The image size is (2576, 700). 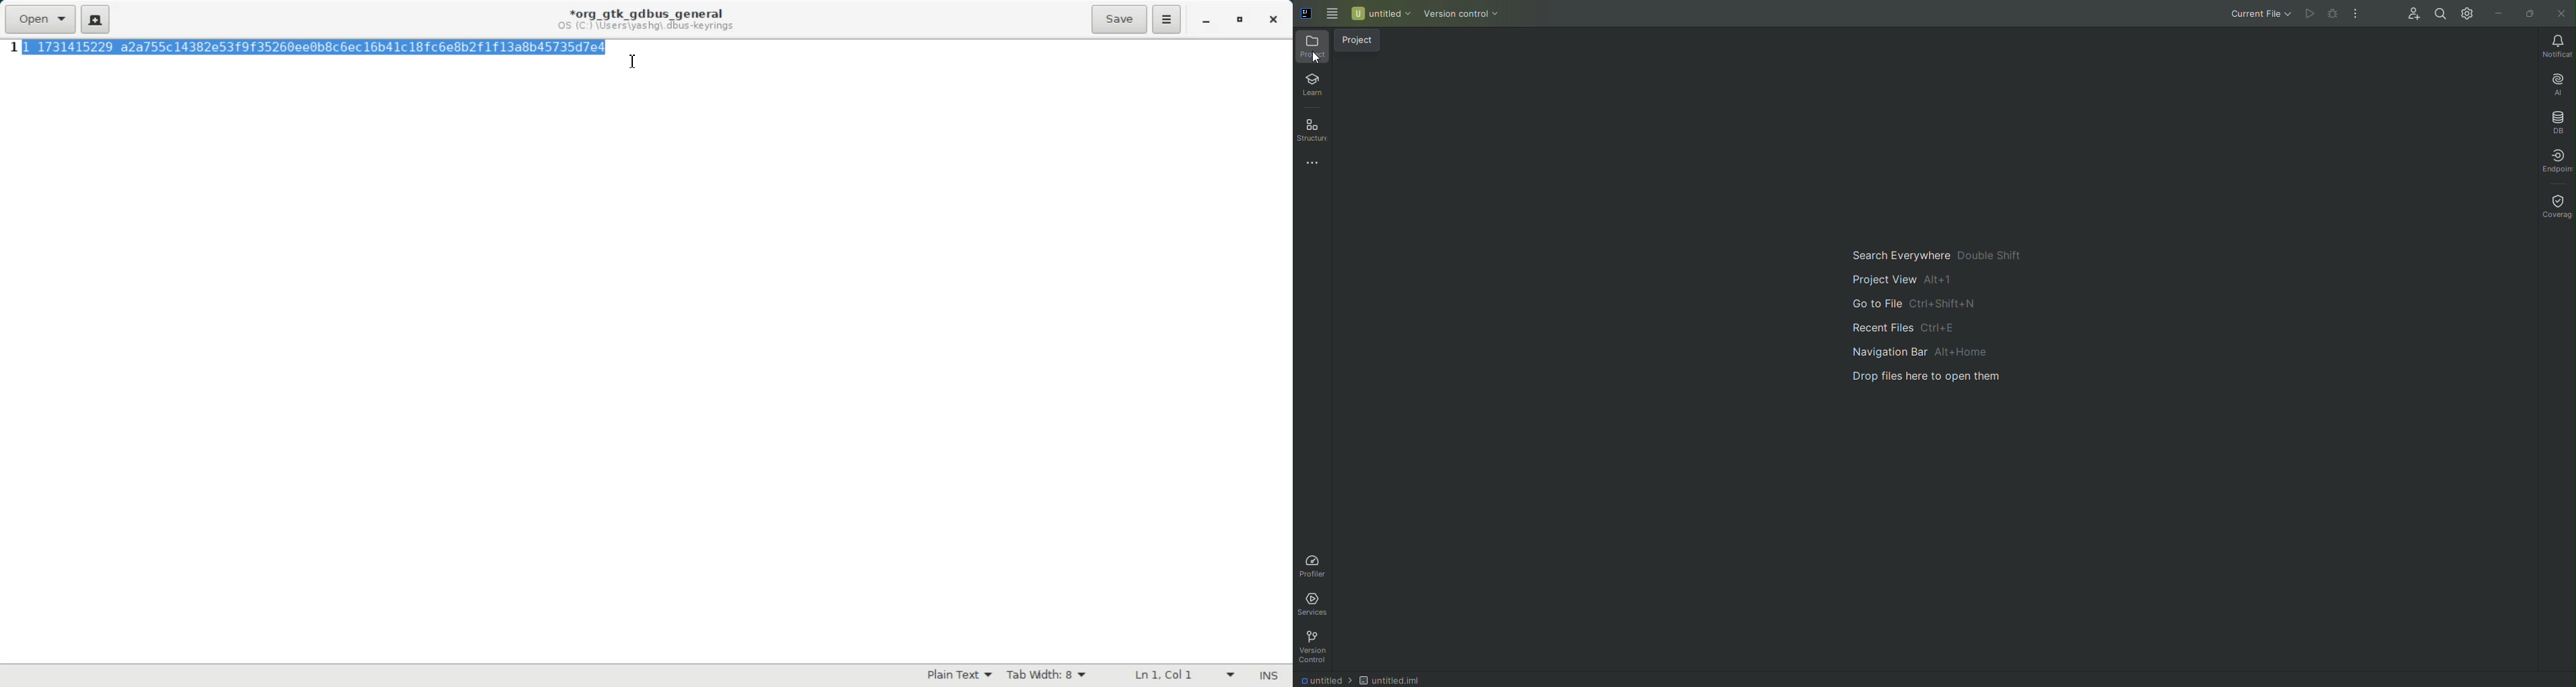 I want to click on Coverage, so click(x=2556, y=202).